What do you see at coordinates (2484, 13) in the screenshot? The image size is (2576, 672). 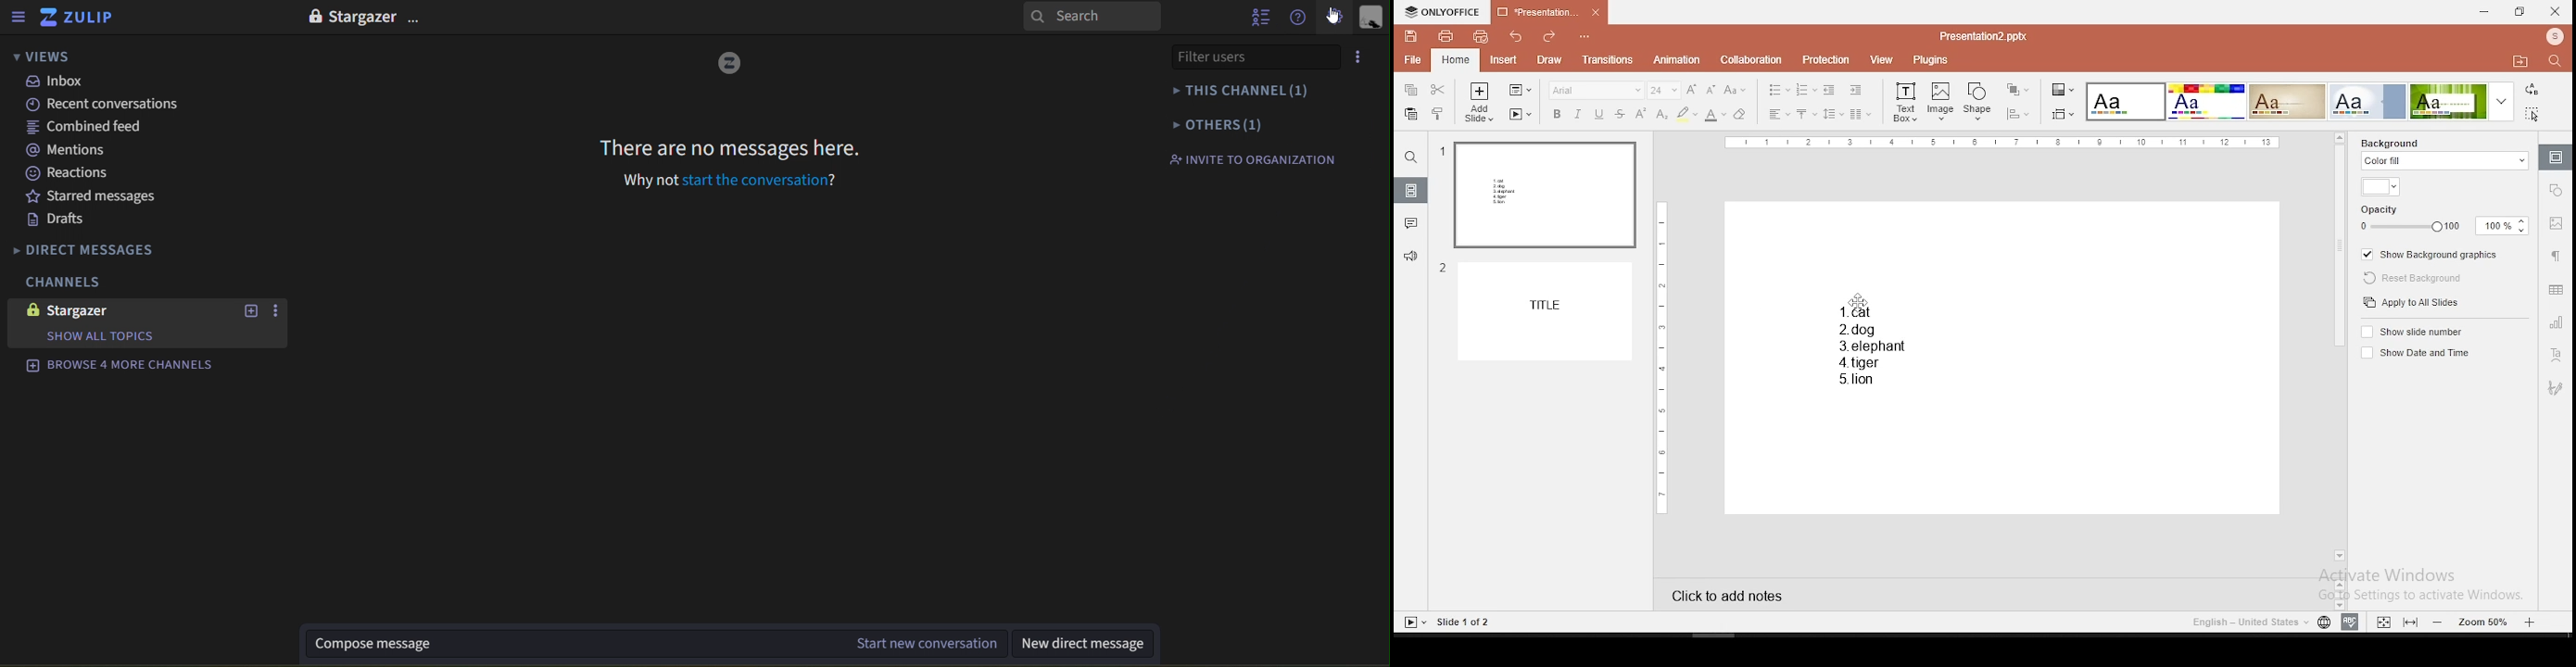 I see `minimize` at bounding box center [2484, 13].